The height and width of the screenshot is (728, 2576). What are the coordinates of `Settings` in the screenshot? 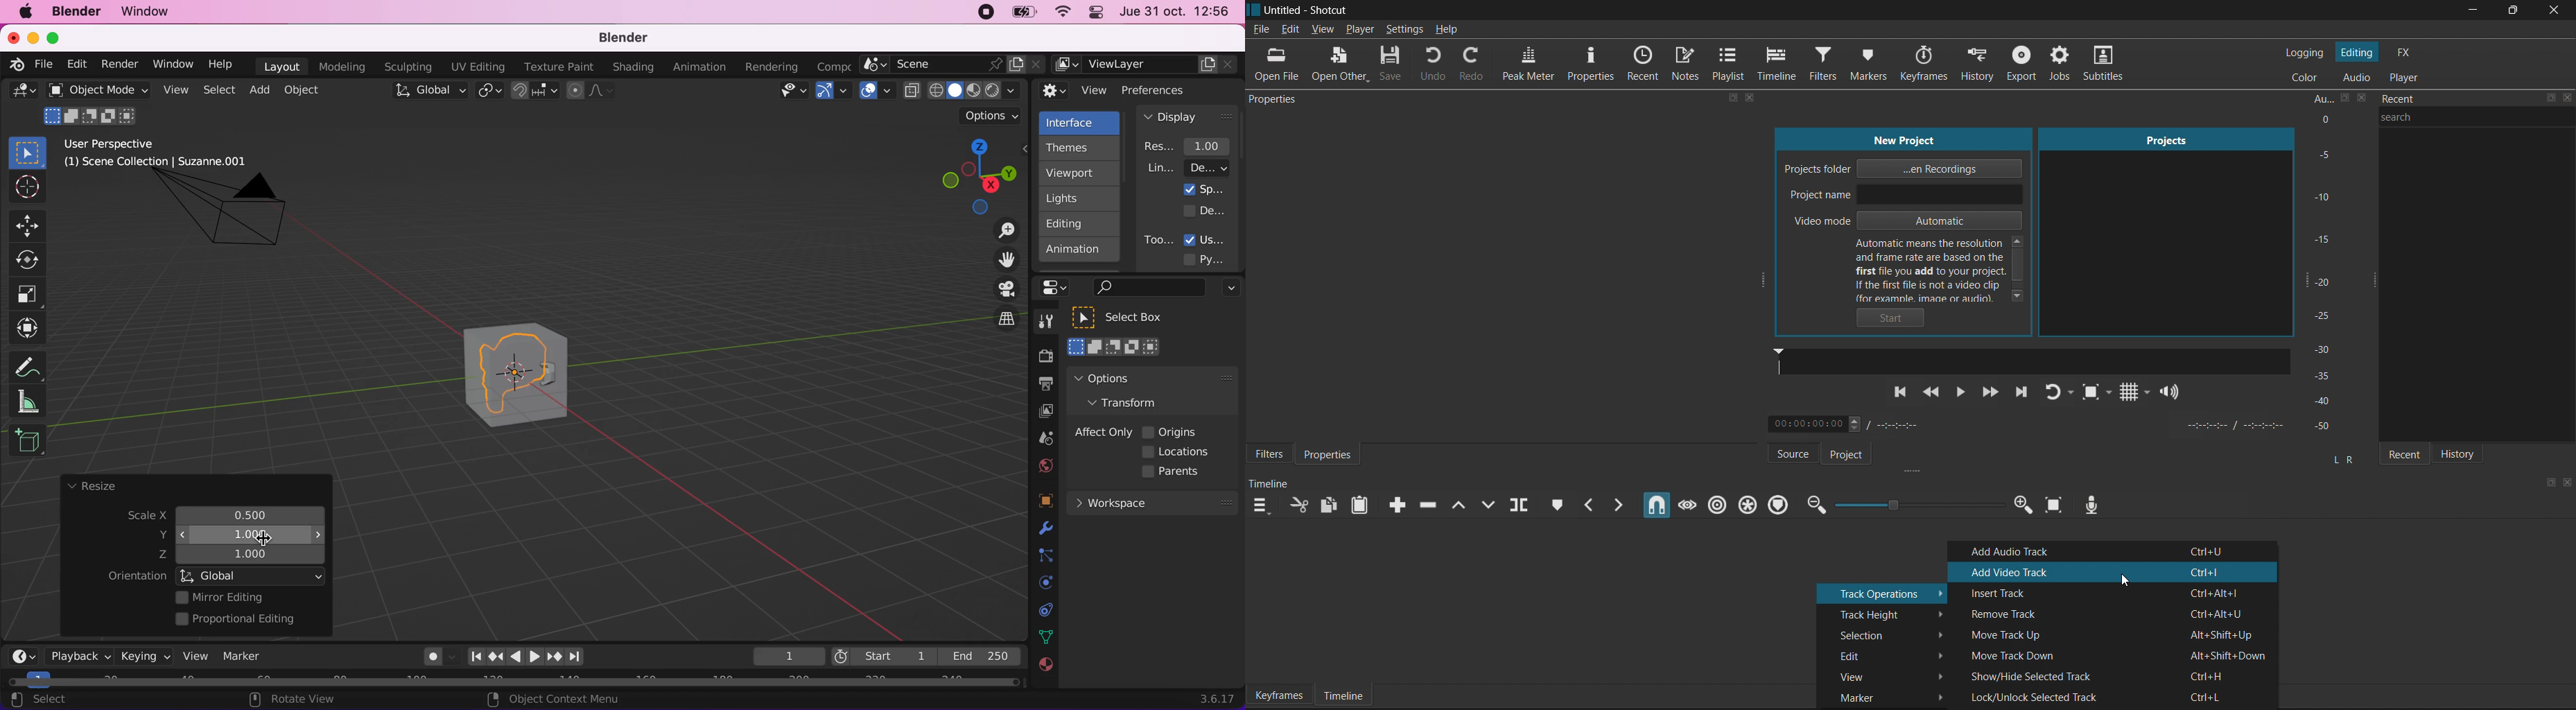 It's located at (1407, 29).